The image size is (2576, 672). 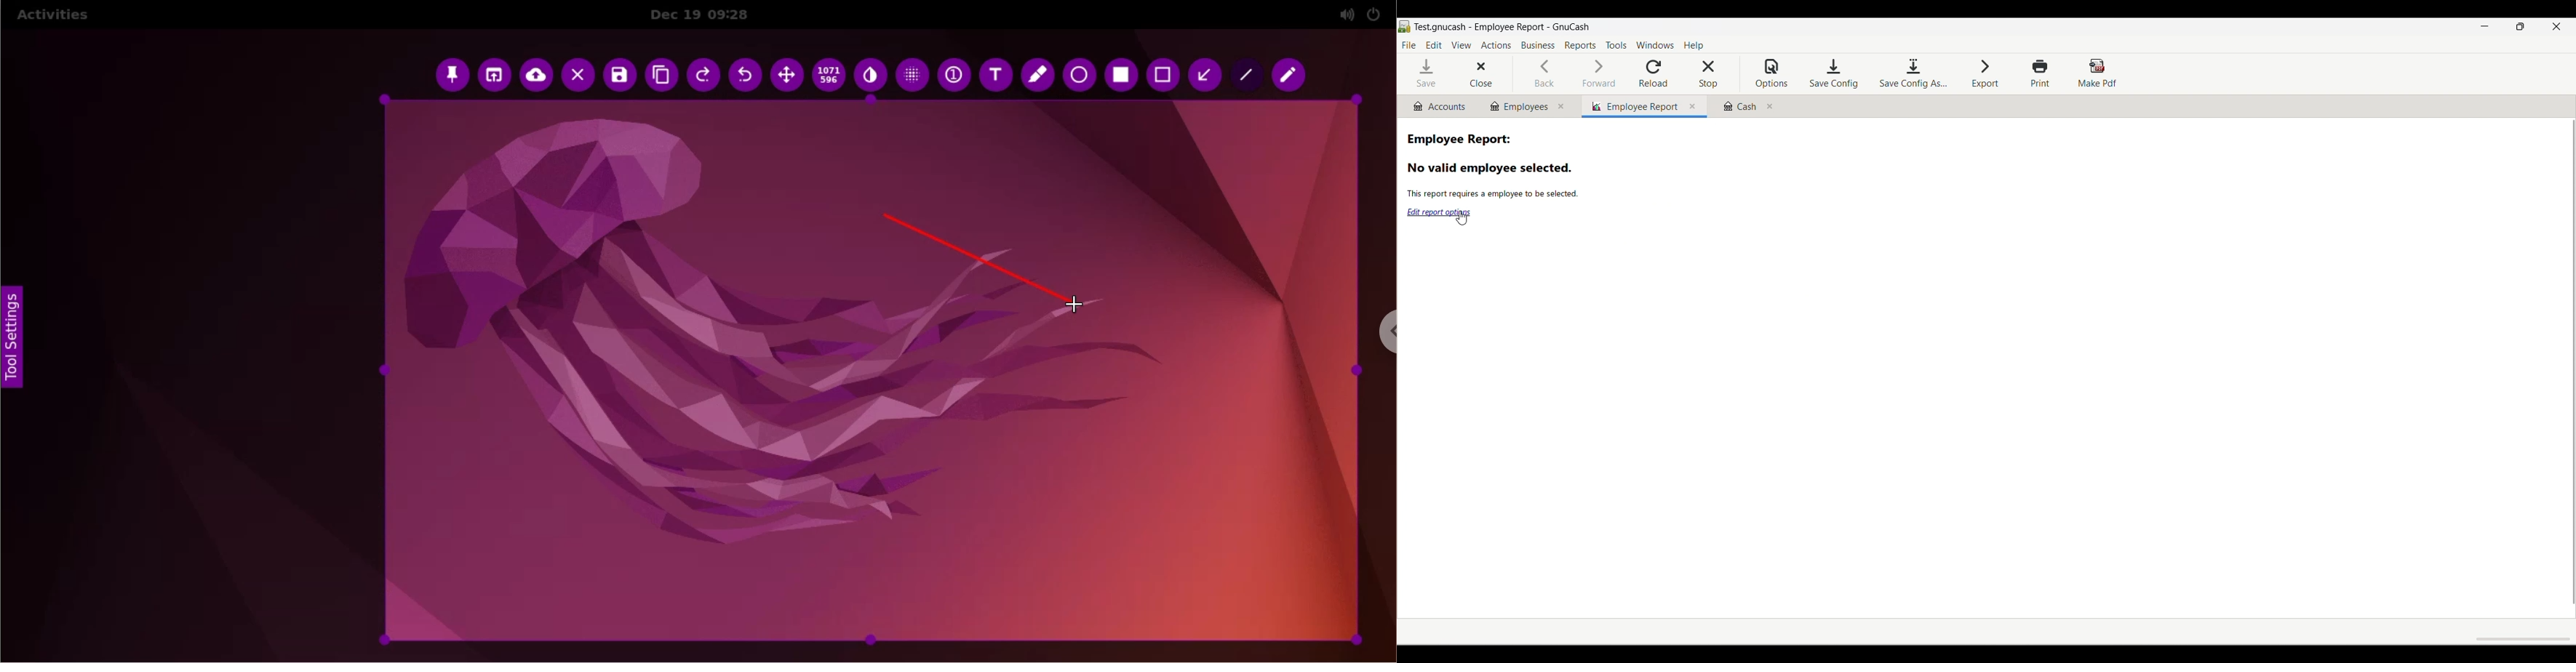 I want to click on Cash tab, so click(x=1743, y=106).